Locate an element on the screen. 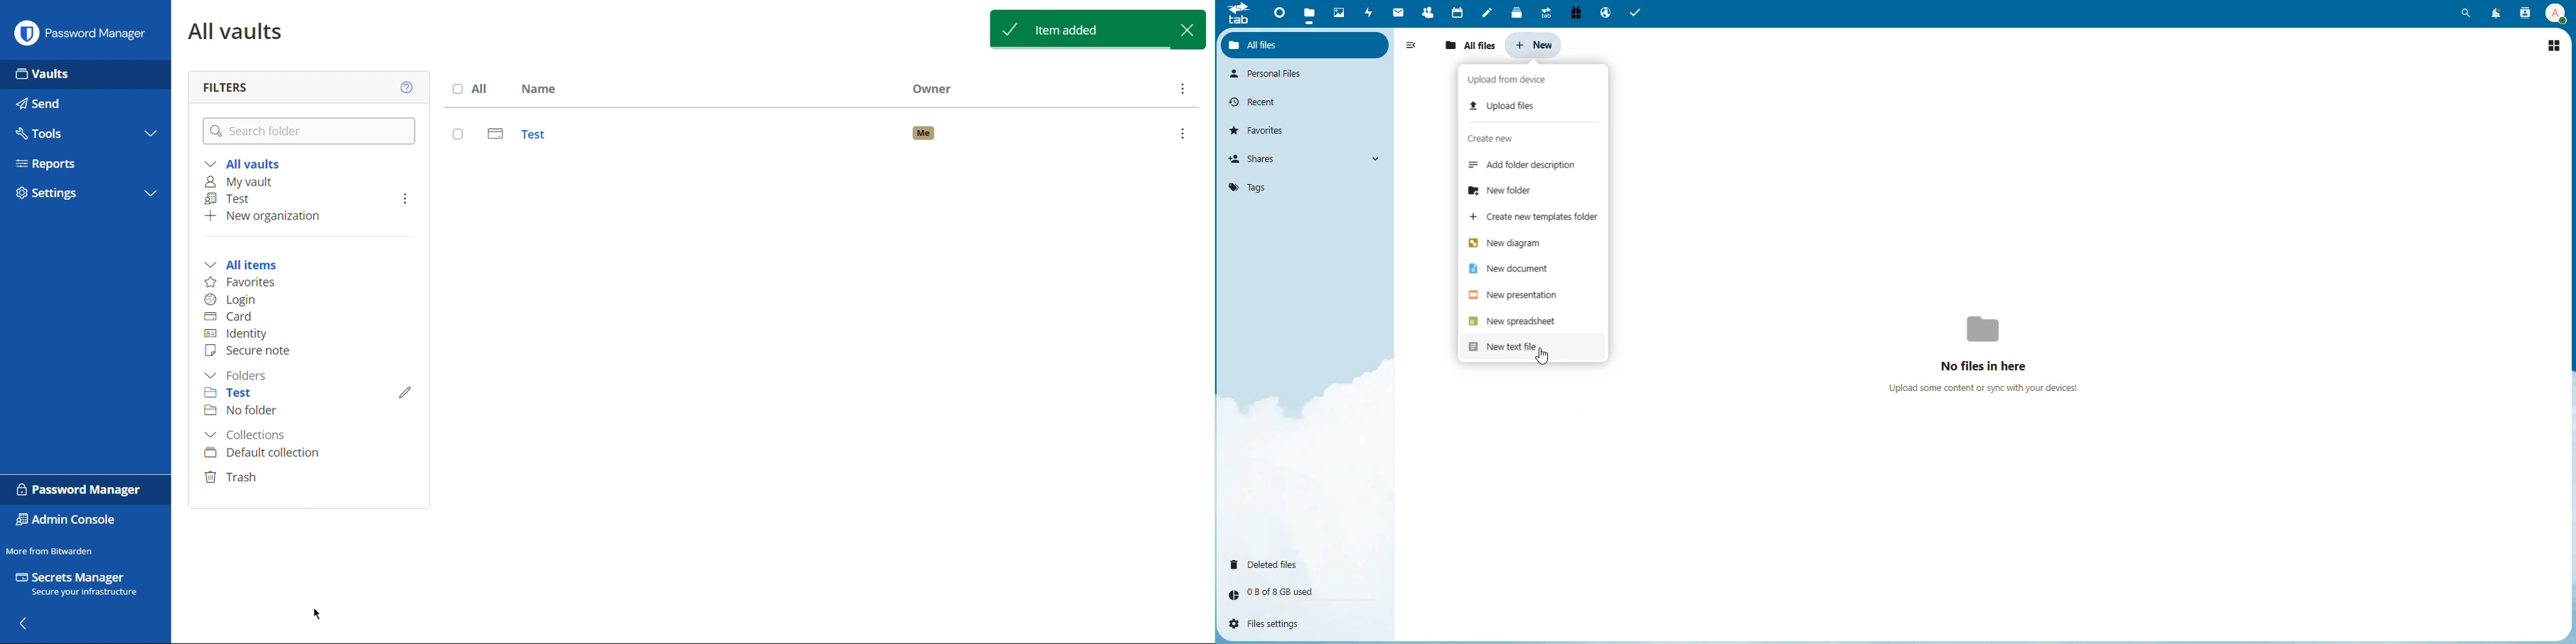 The image size is (2576, 644). Files Settings is located at coordinates (1272, 624).